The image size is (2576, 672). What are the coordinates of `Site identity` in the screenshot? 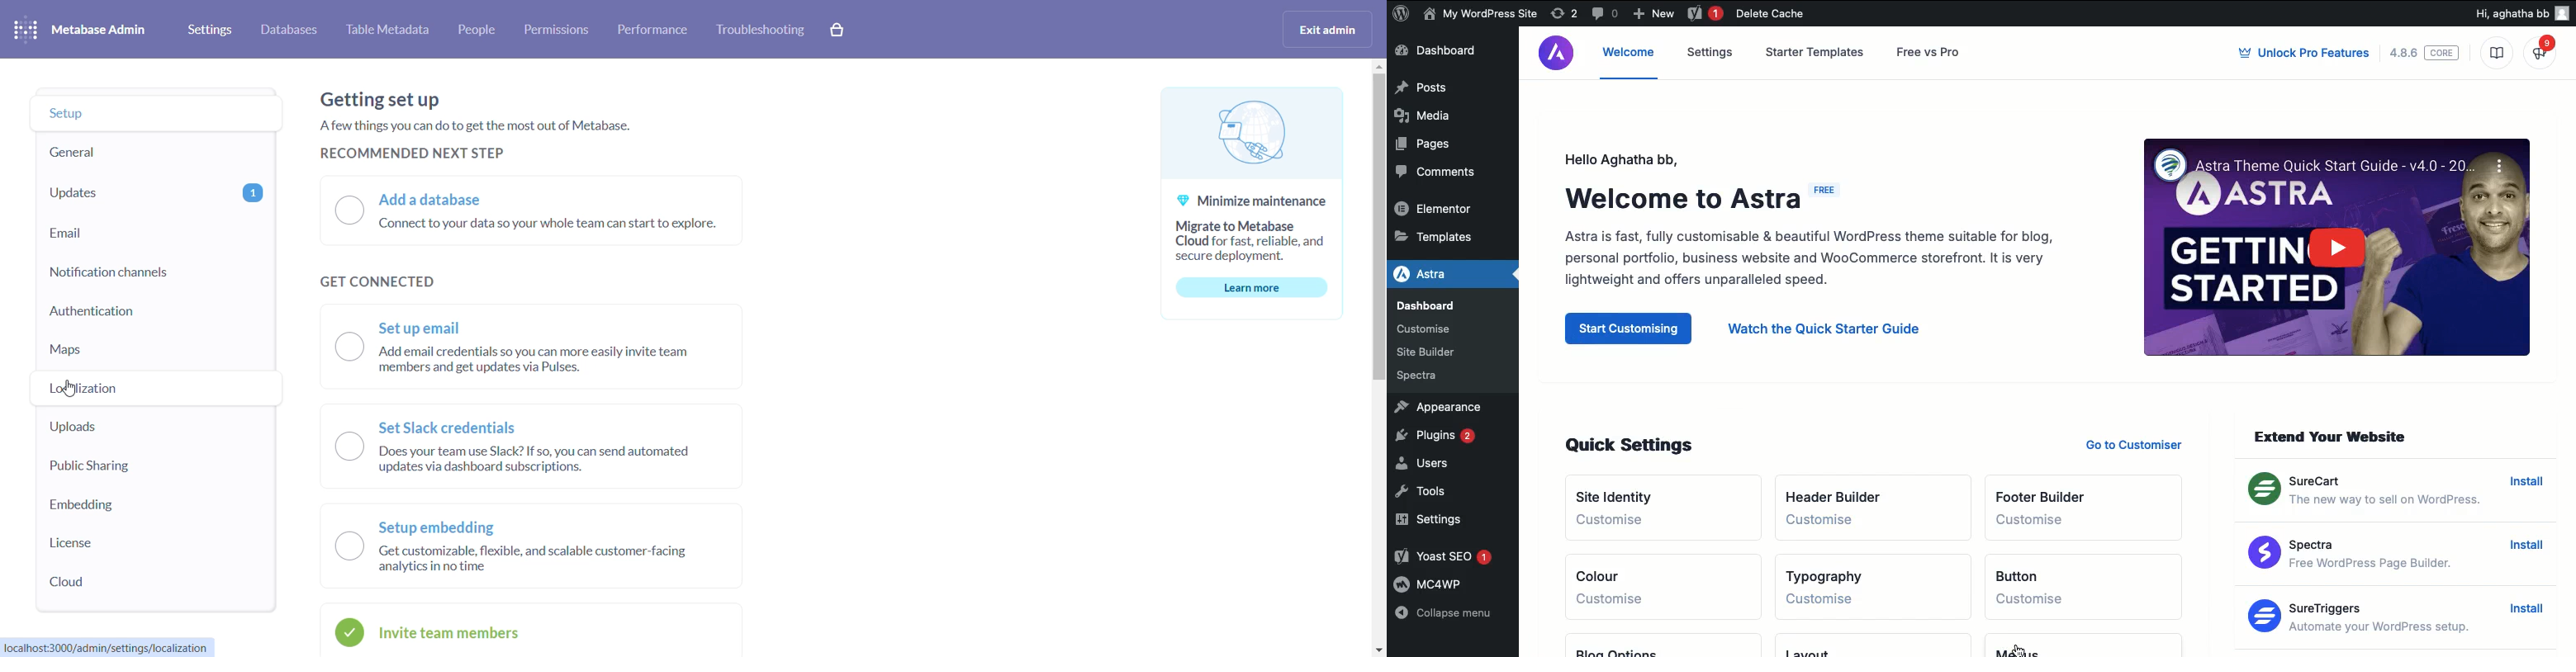 It's located at (1624, 492).